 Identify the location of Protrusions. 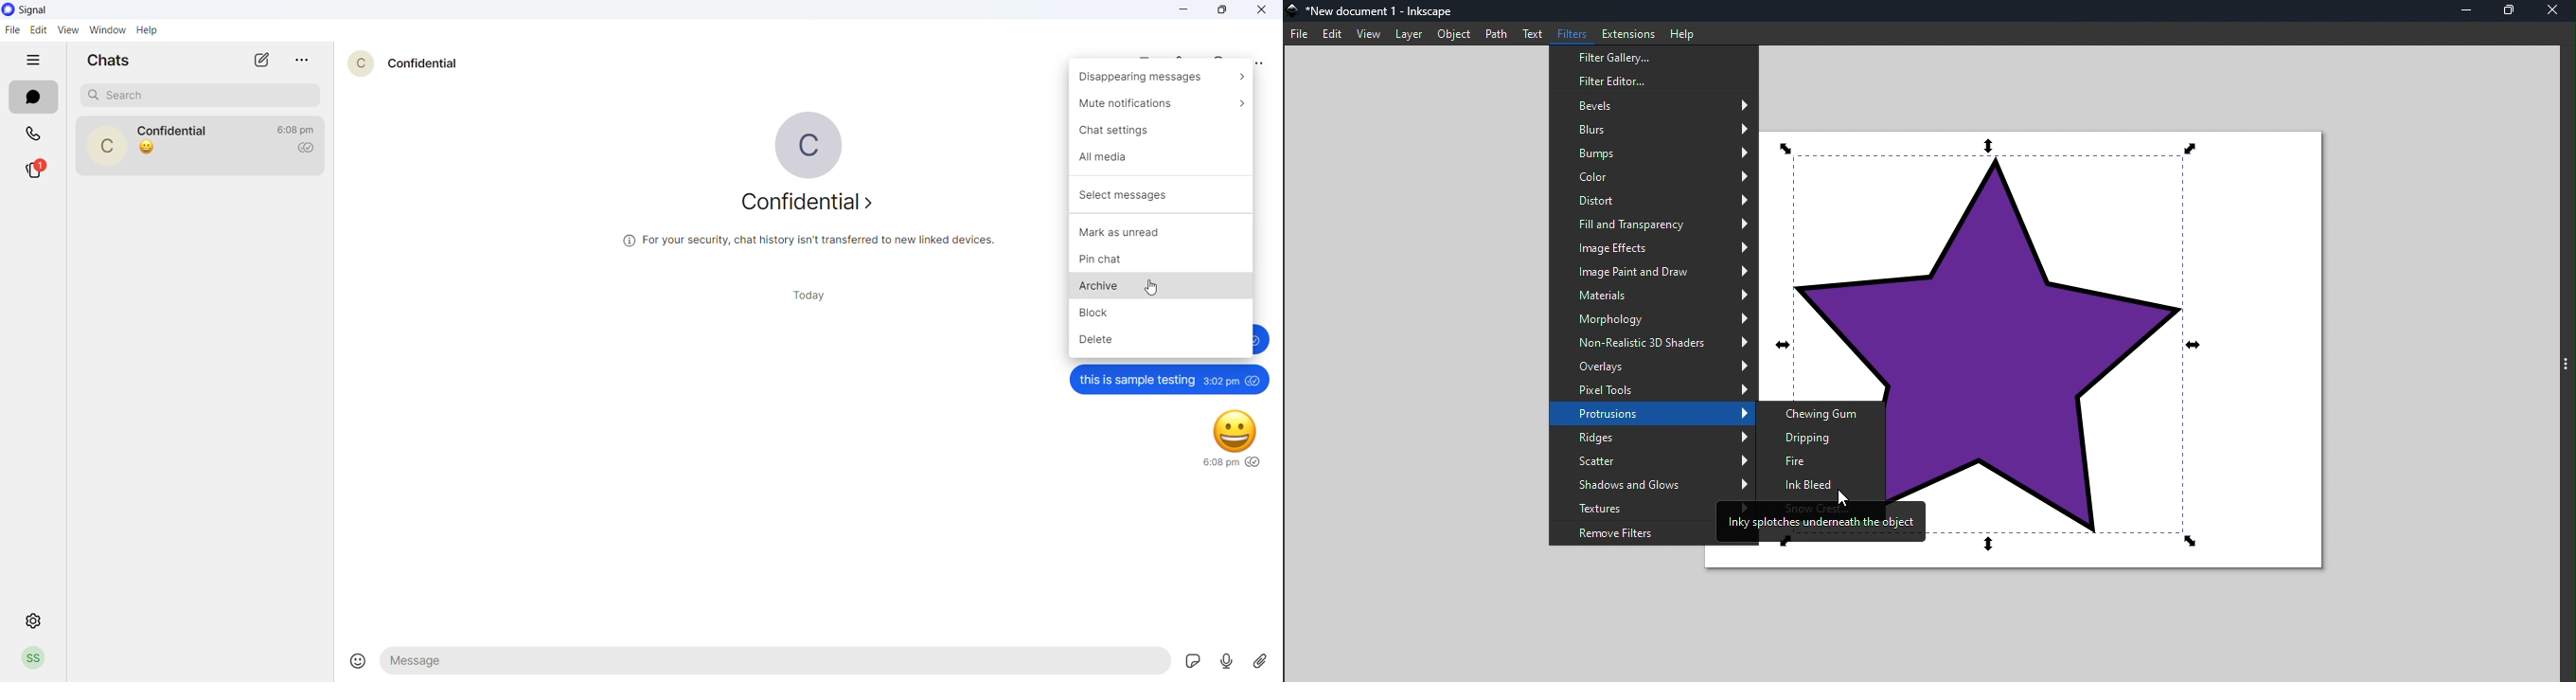
(1649, 415).